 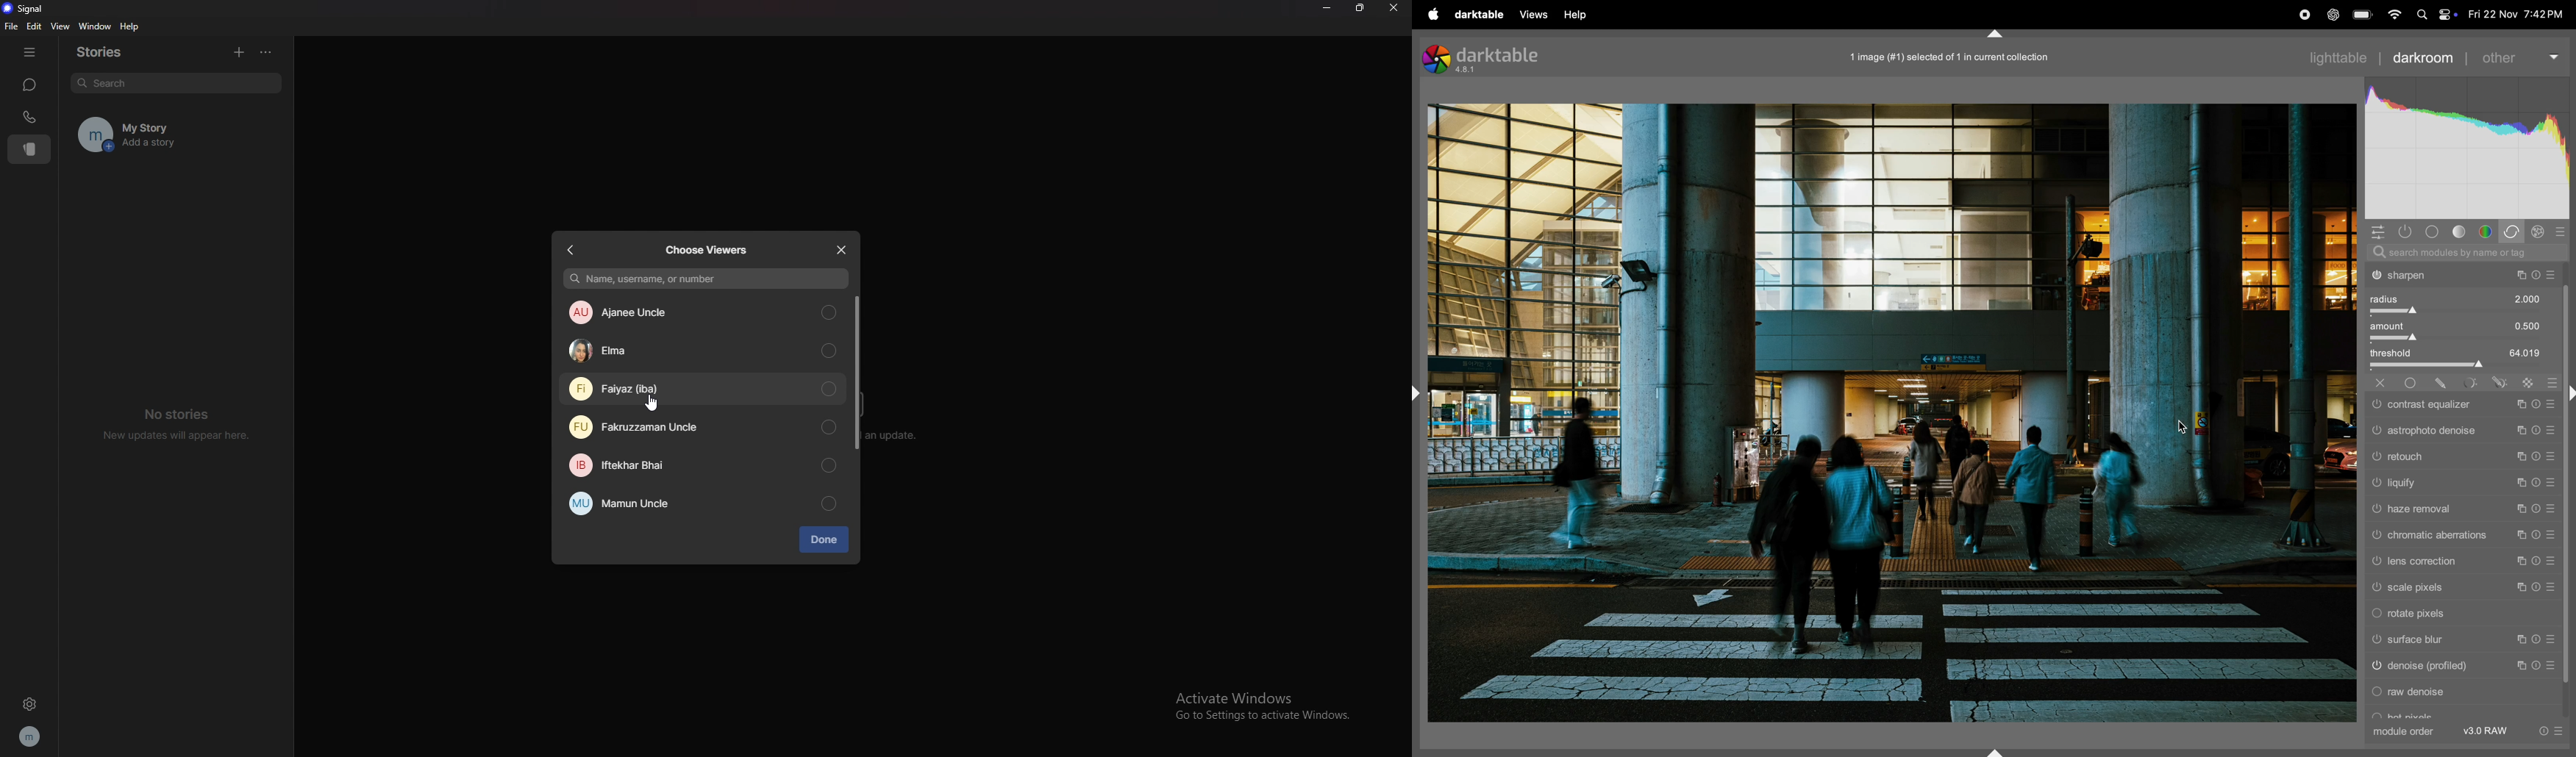 What do you see at coordinates (2570, 392) in the screenshot?
I see `shift+ctrl+r` at bounding box center [2570, 392].